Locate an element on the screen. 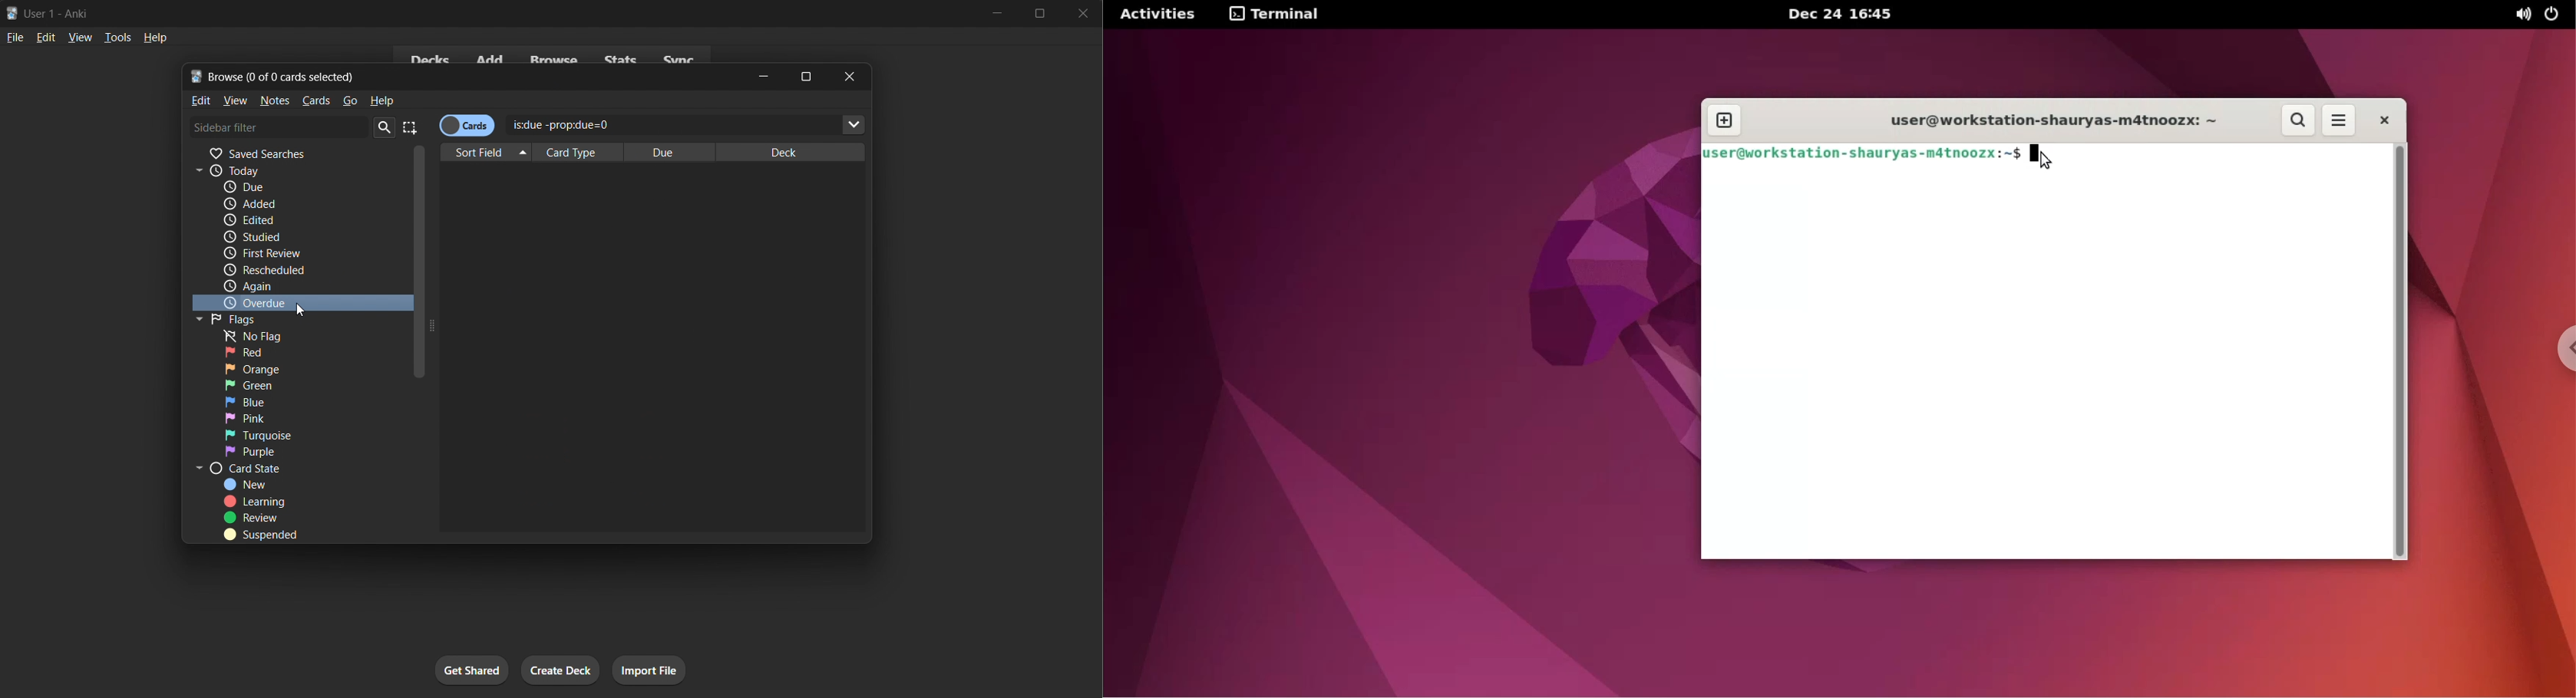 The height and width of the screenshot is (700, 2576). green is located at coordinates (274, 385).